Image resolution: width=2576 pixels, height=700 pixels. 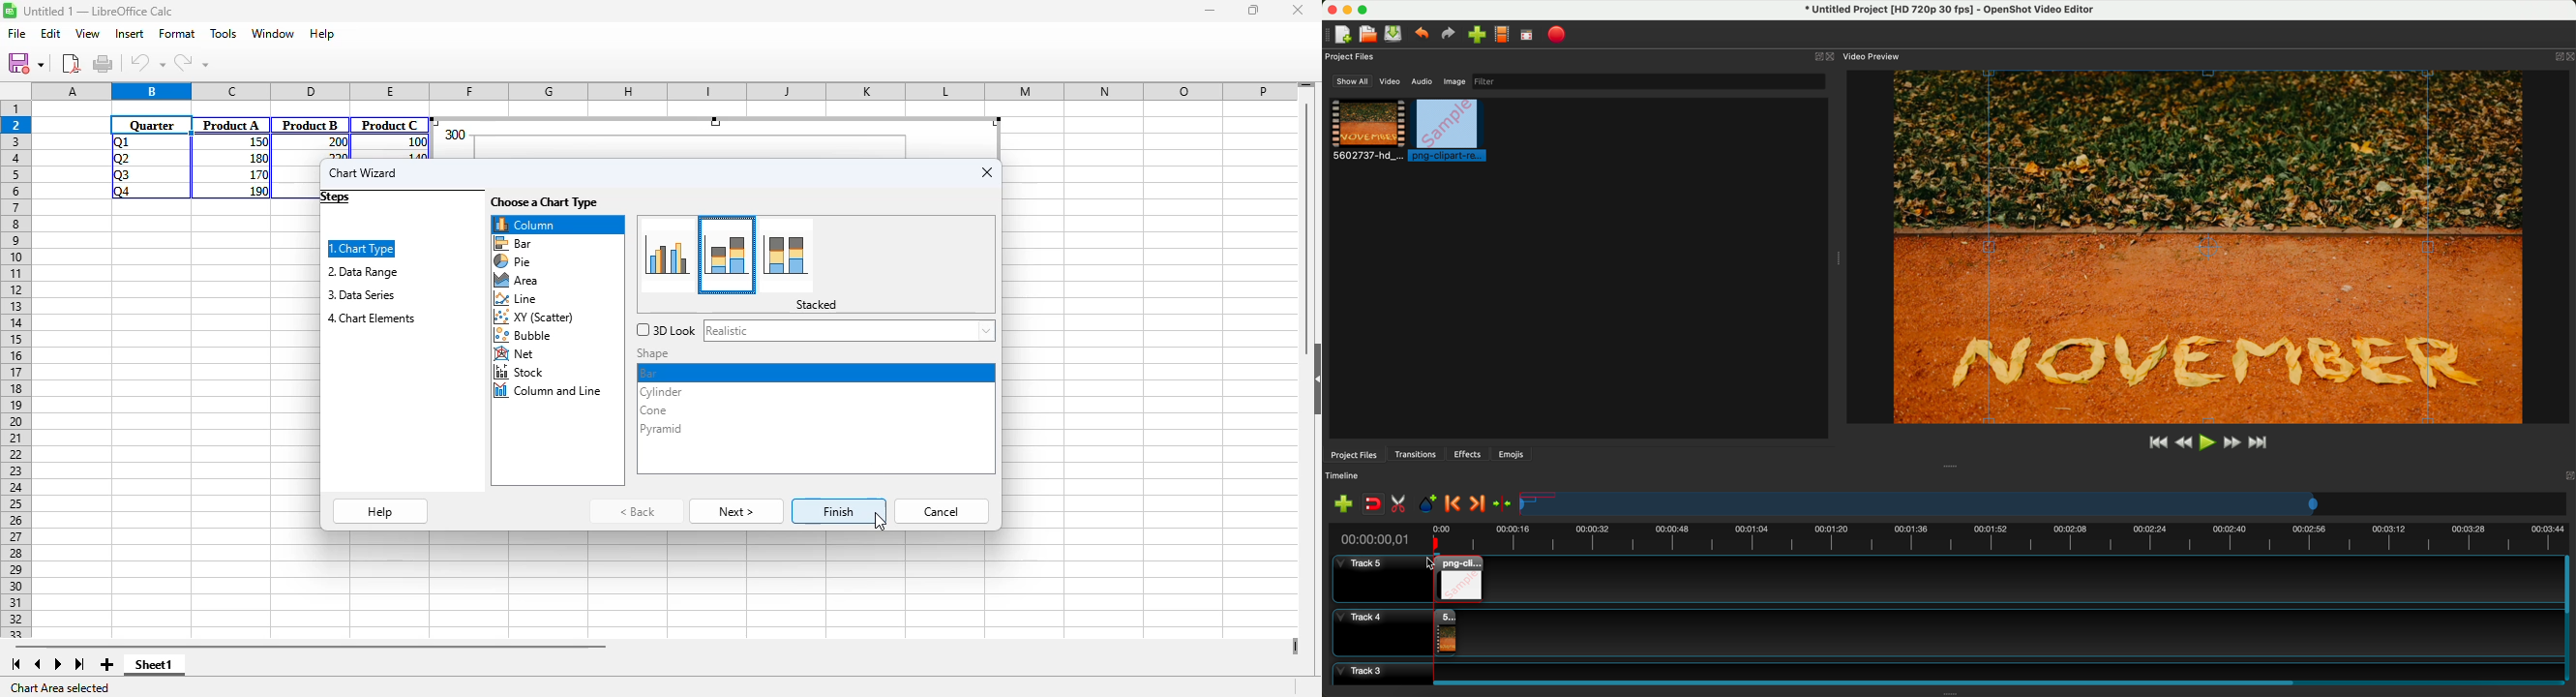 What do you see at coordinates (310, 646) in the screenshot?
I see `horizontal scroll bar` at bounding box center [310, 646].